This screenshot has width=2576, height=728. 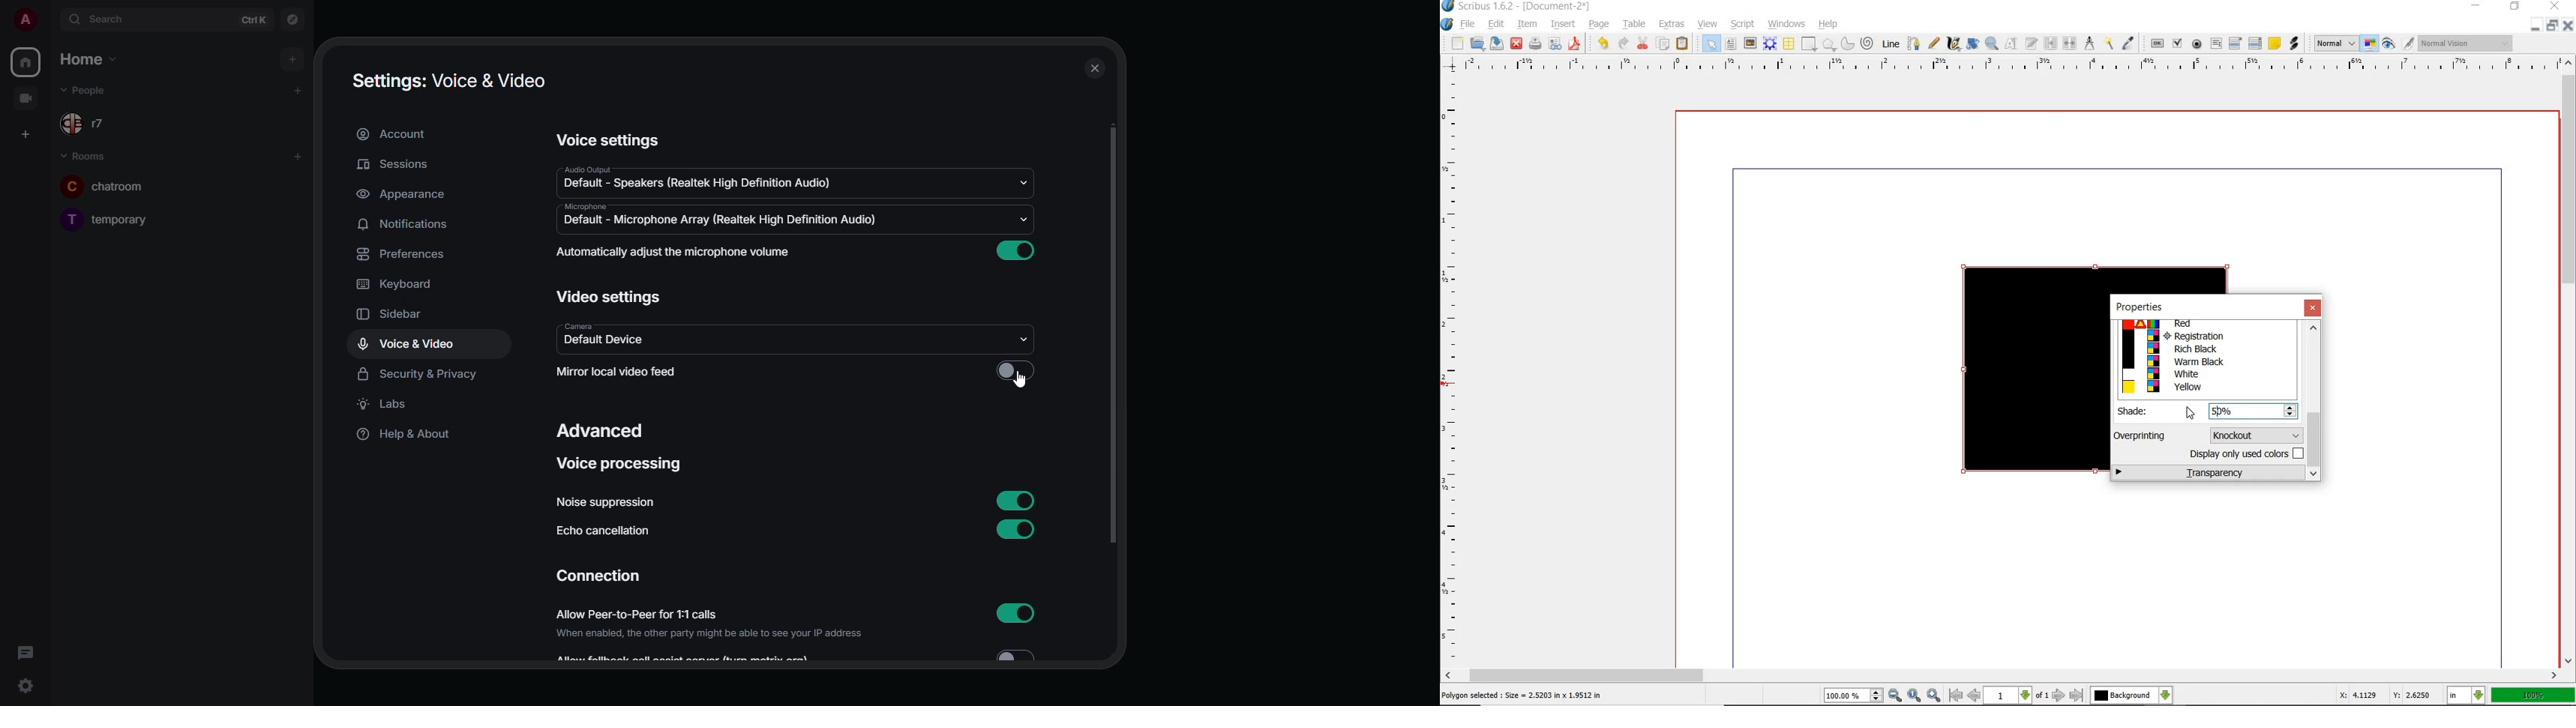 I want to click on save as pdf, so click(x=1576, y=44).